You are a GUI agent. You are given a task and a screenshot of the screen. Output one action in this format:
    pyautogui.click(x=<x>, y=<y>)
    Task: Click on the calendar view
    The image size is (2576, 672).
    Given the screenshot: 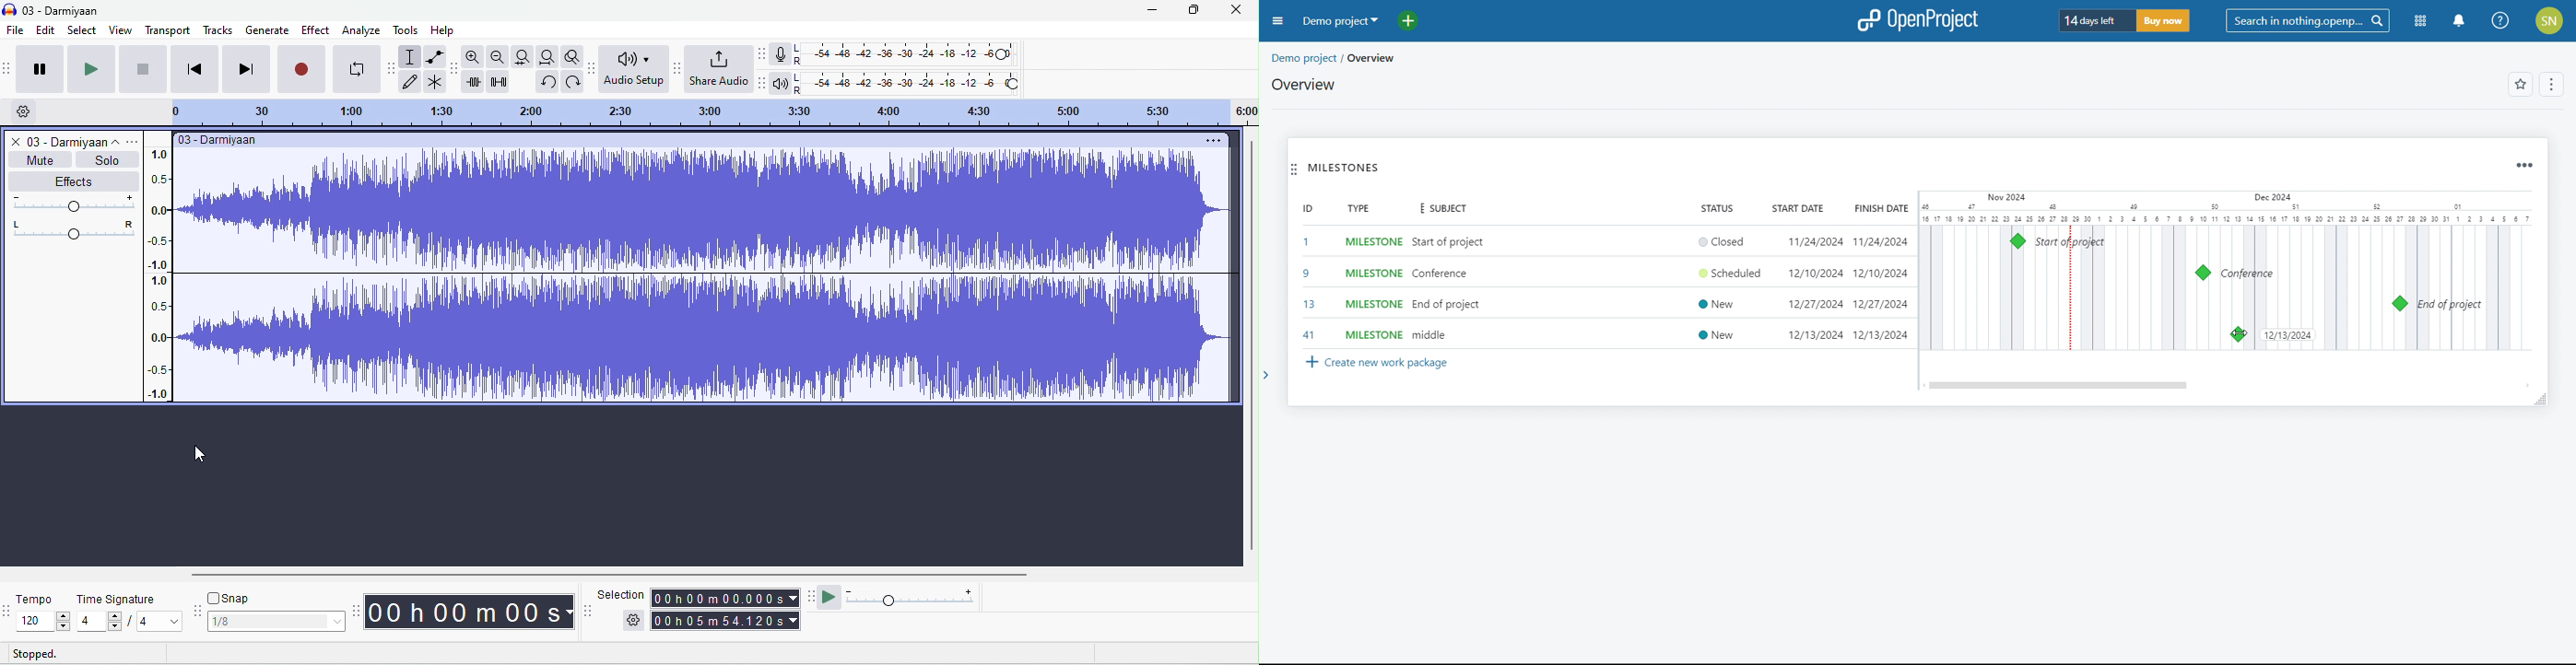 What is the action you would take?
    pyautogui.click(x=2225, y=271)
    